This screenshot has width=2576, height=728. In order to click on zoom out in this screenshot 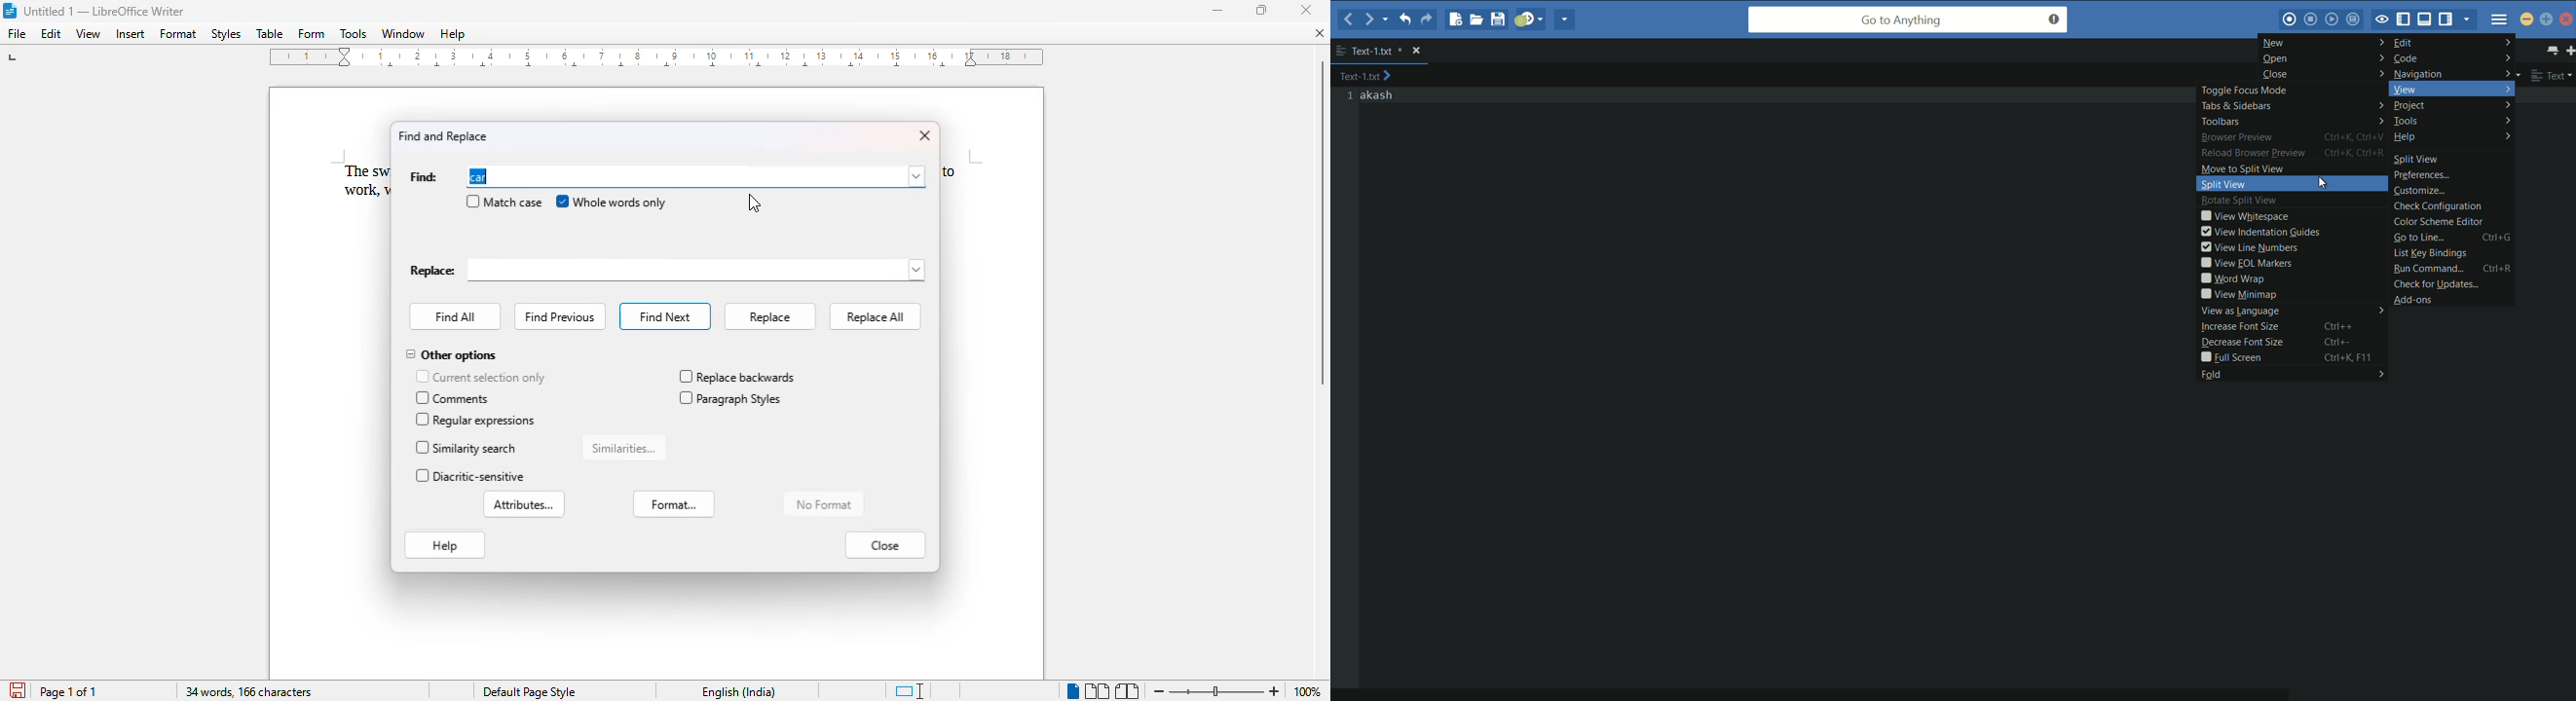, I will do `click(1157, 689)`.